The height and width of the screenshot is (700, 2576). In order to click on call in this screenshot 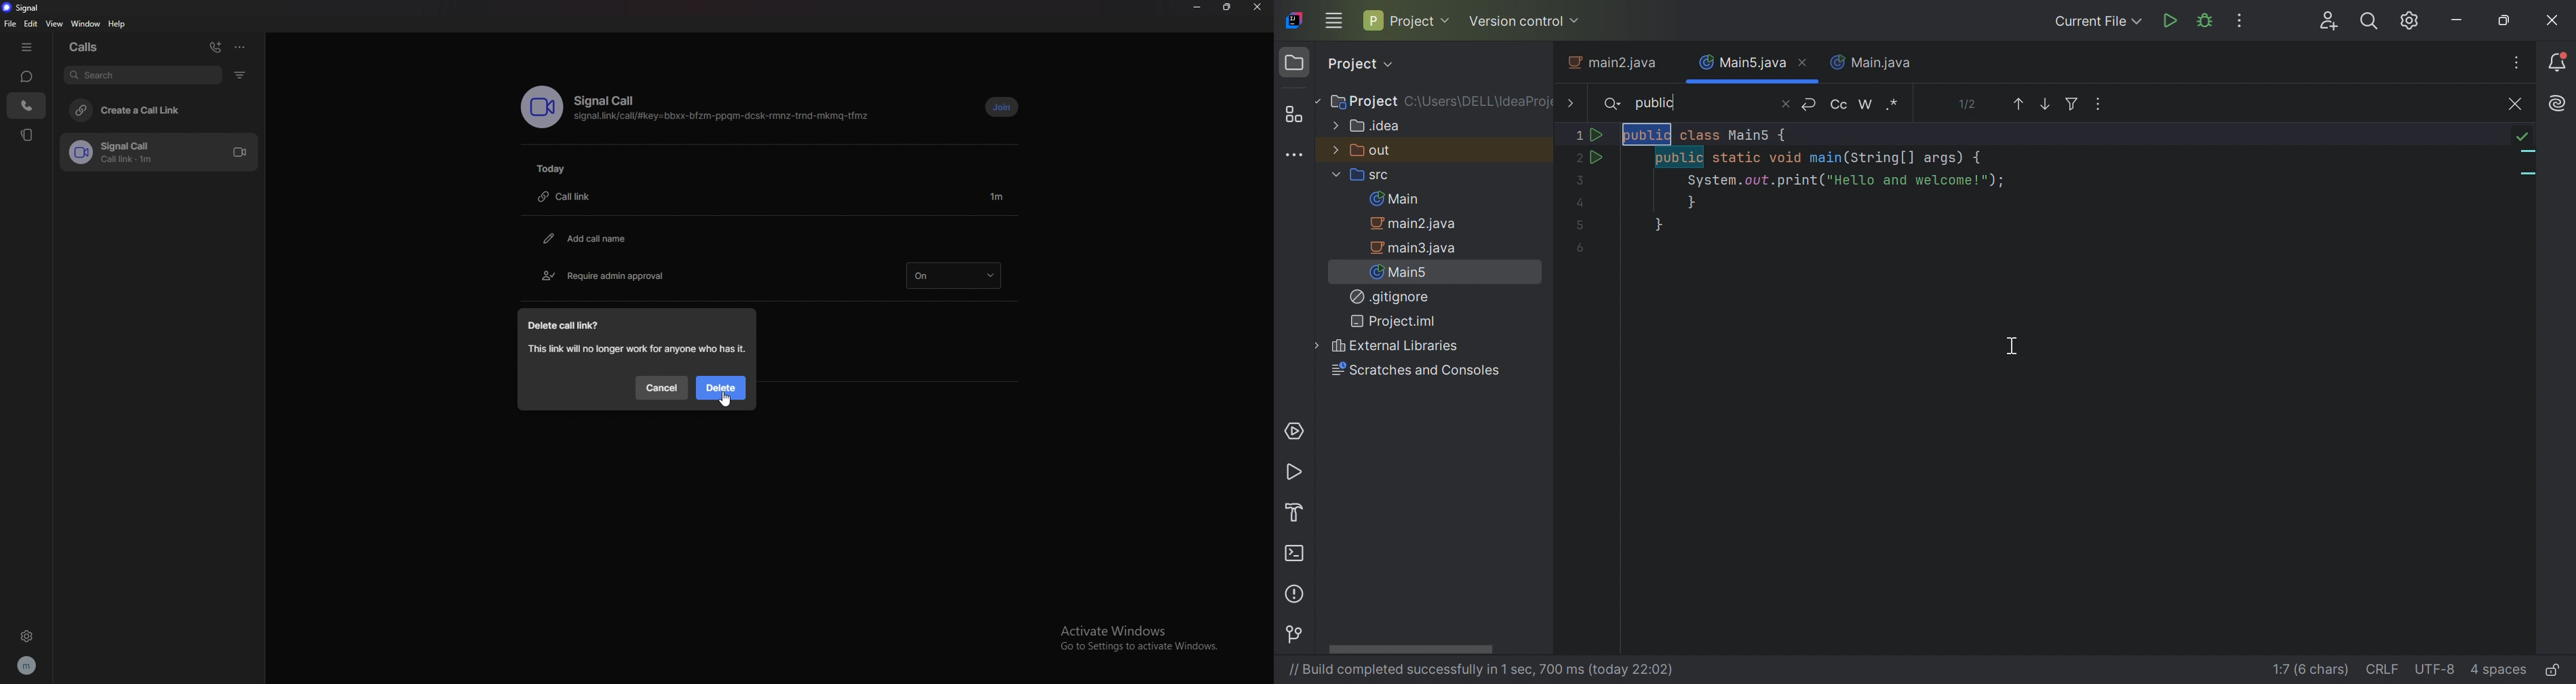, I will do `click(26, 107)`.